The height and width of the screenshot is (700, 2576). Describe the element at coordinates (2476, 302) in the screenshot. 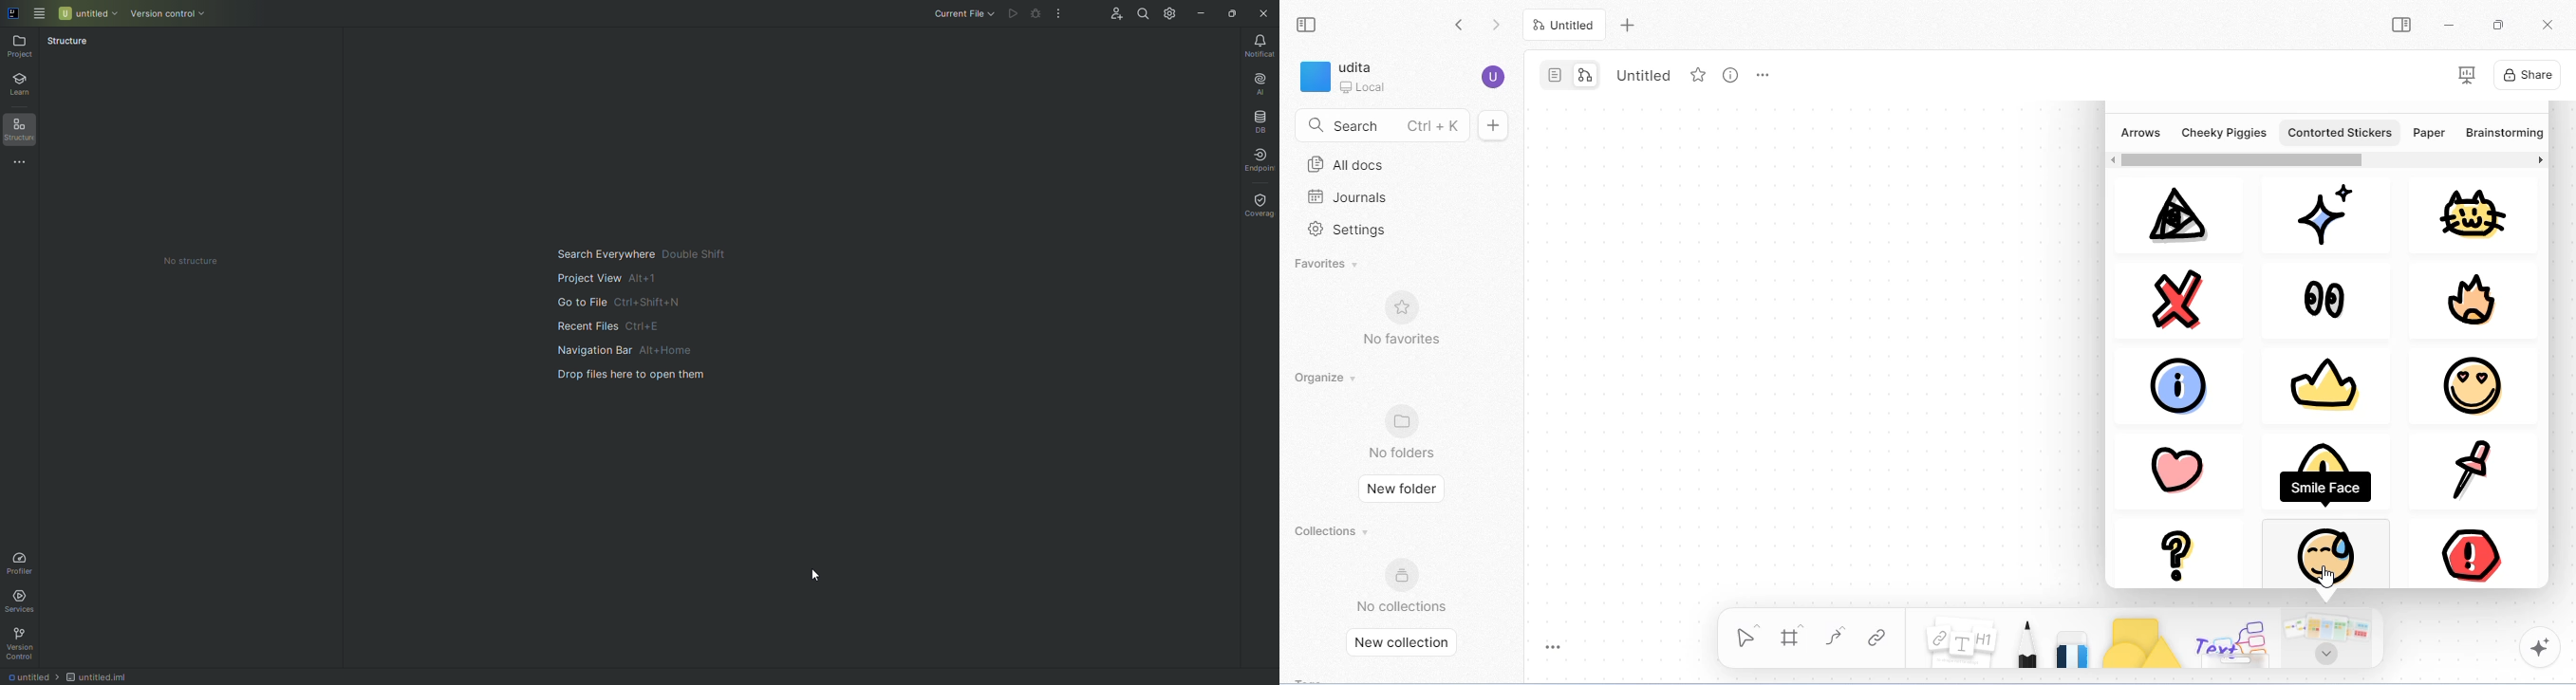

I see `fire` at that location.